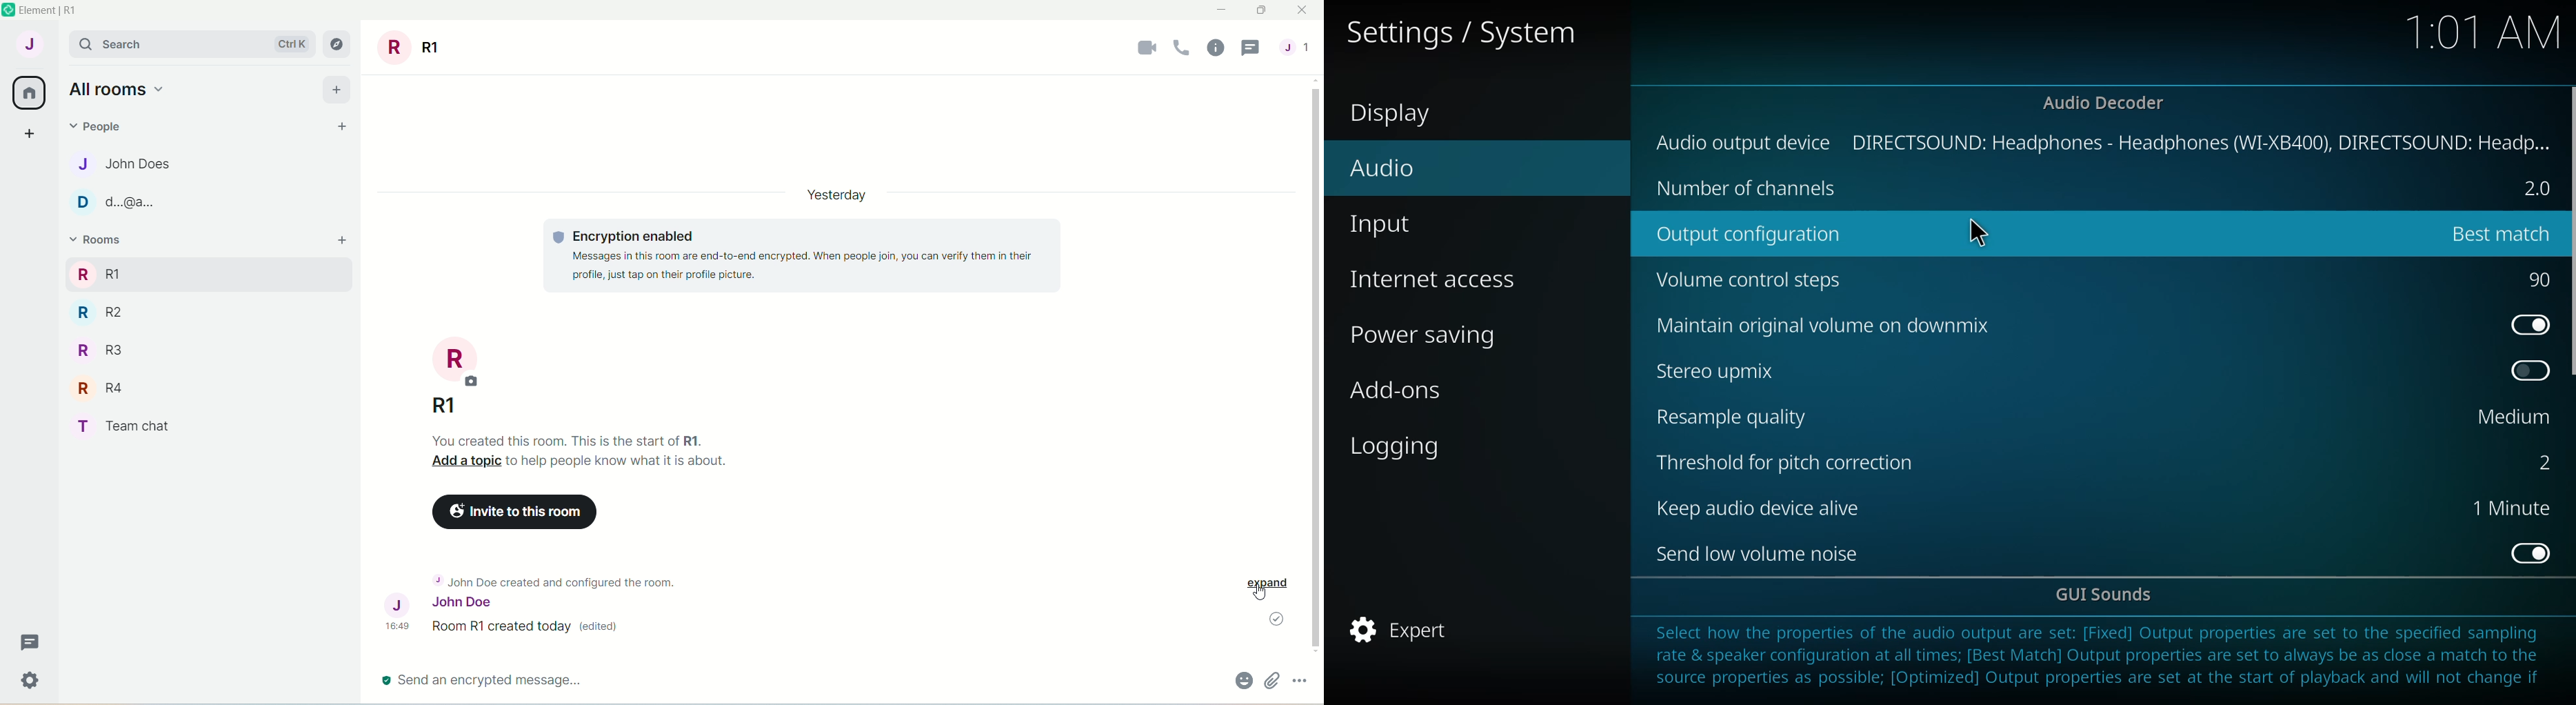 This screenshot has width=2576, height=728. Describe the element at coordinates (447, 409) in the screenshot. I see `R1` at that location.